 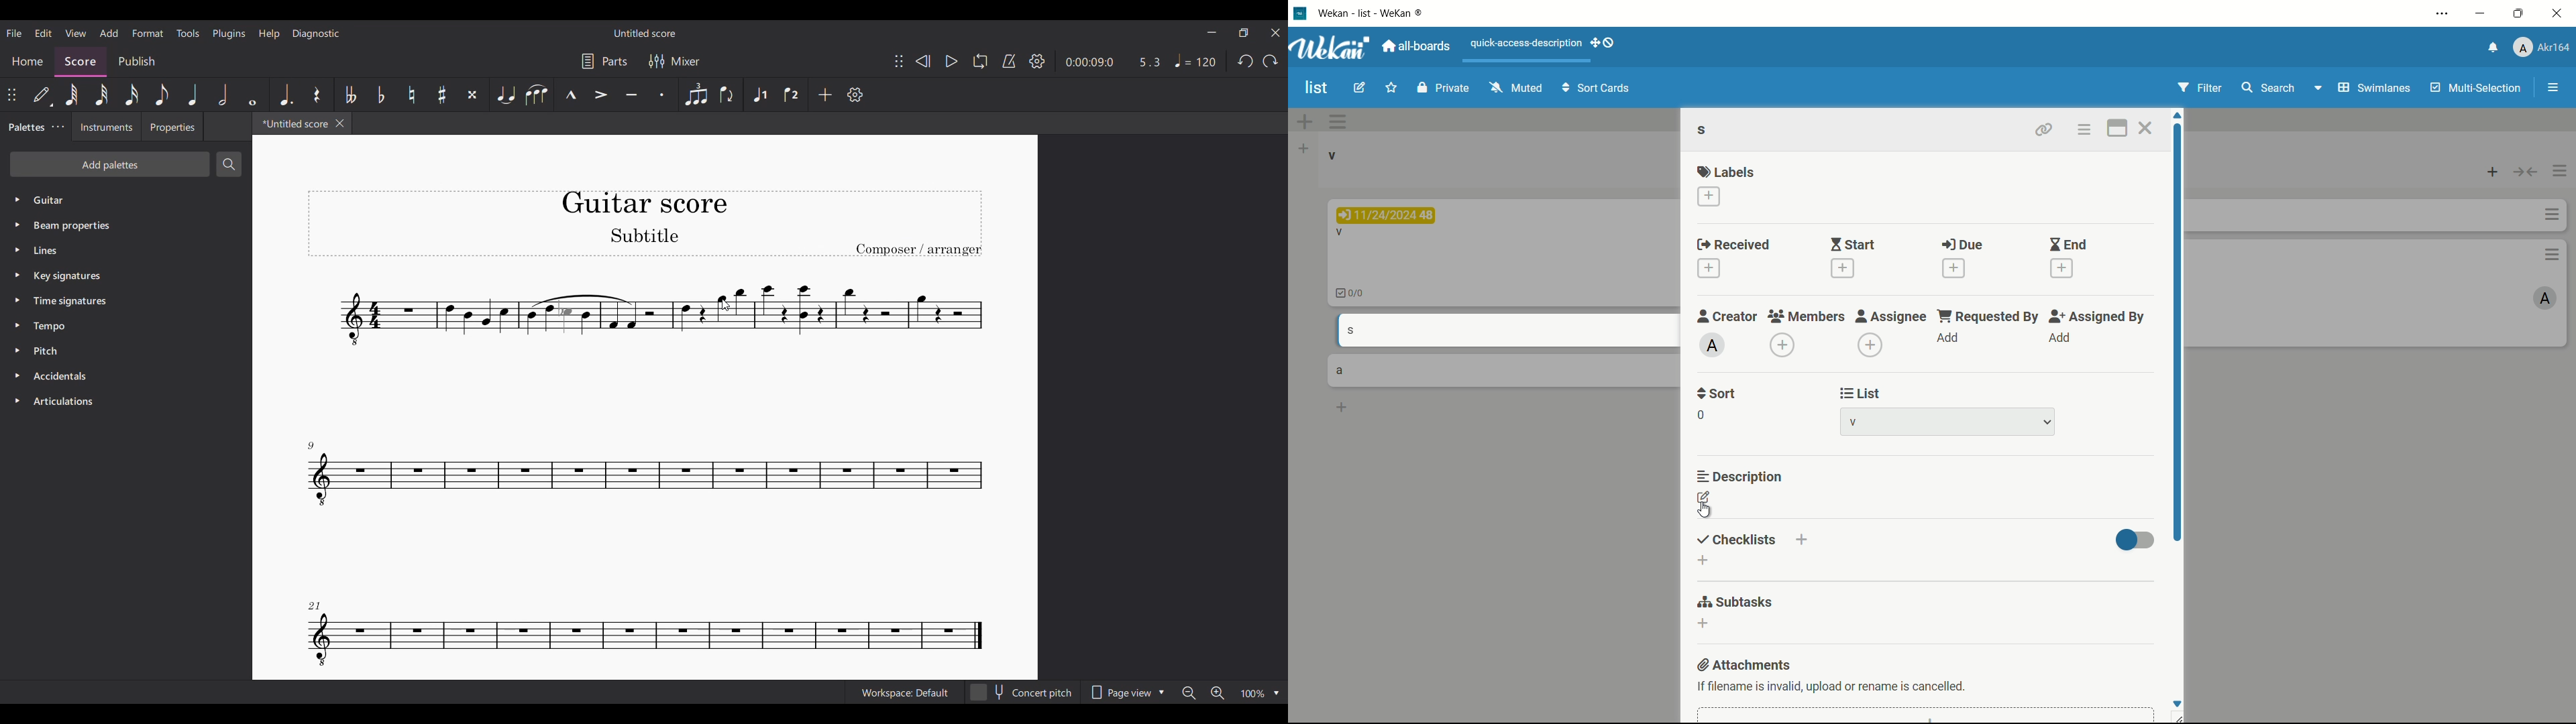 I want to click on Tenuto, so click(x=631, y=95).